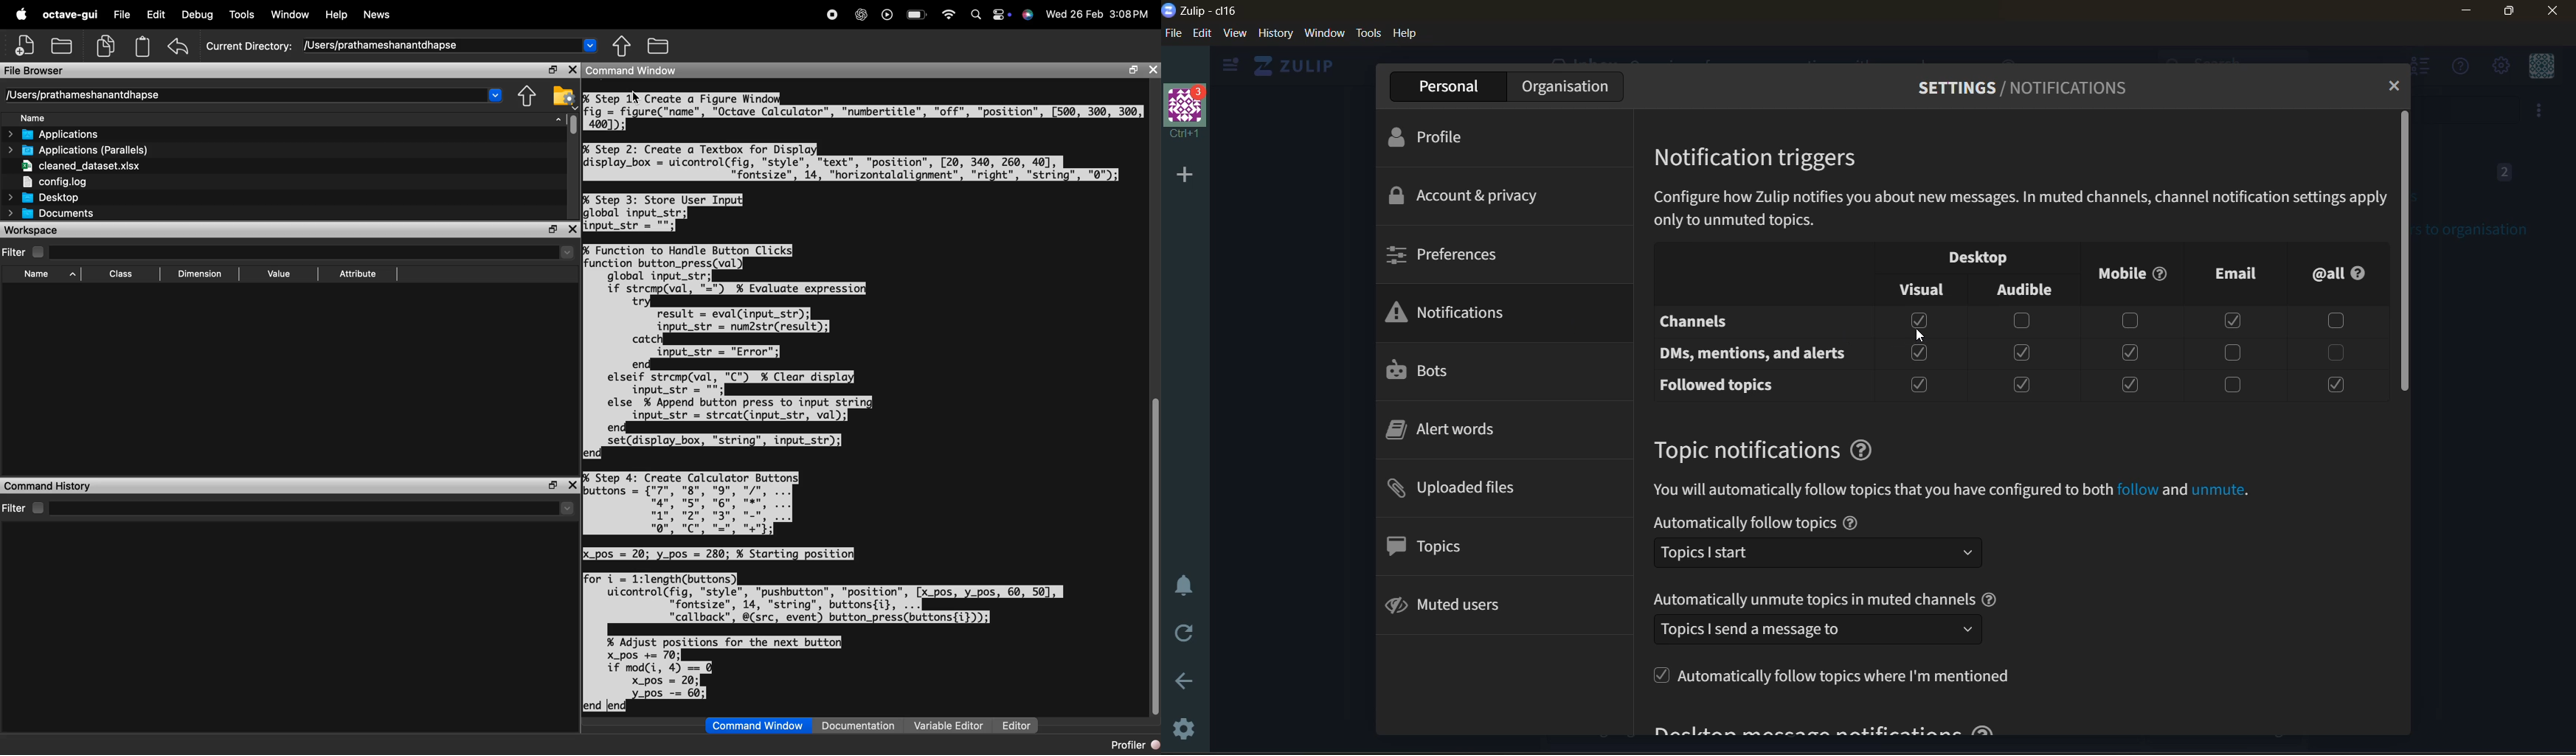  Describe the element at coordinates (2340, 272) in the screenshot. I see `all` at that location.